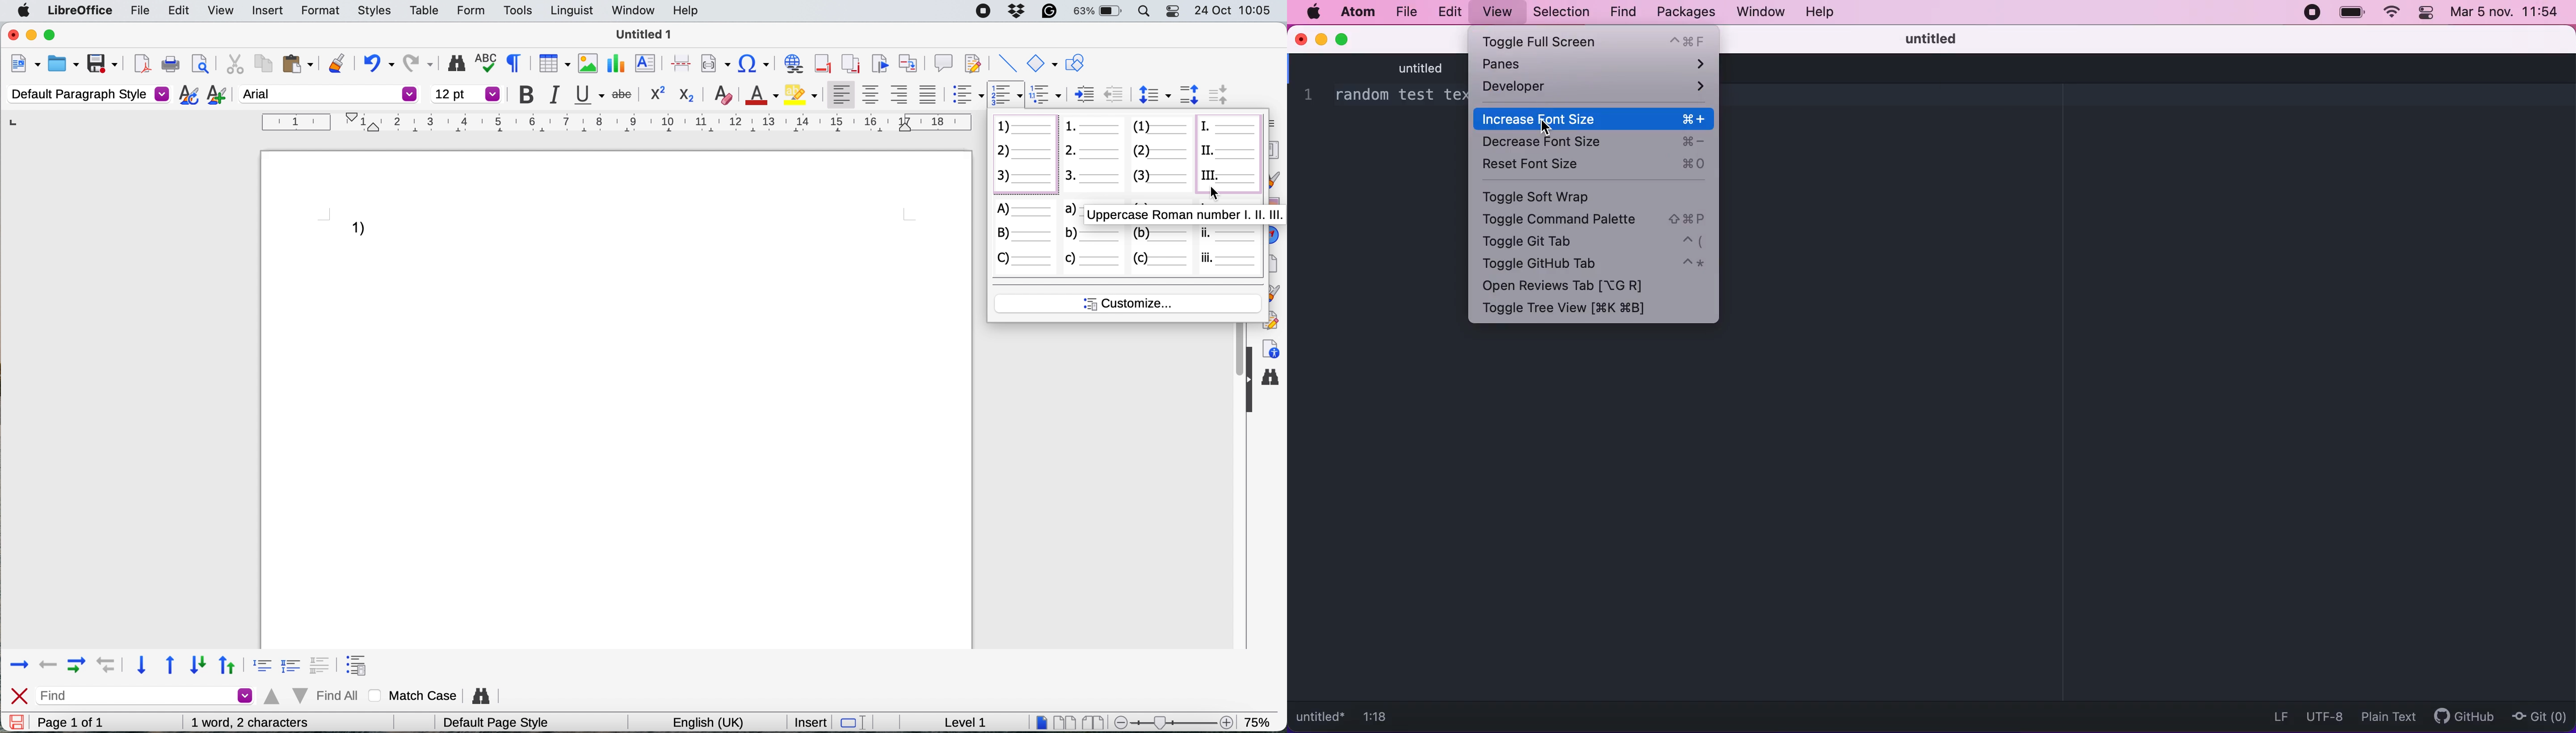  I want to click on customise, so click(1130, 303).